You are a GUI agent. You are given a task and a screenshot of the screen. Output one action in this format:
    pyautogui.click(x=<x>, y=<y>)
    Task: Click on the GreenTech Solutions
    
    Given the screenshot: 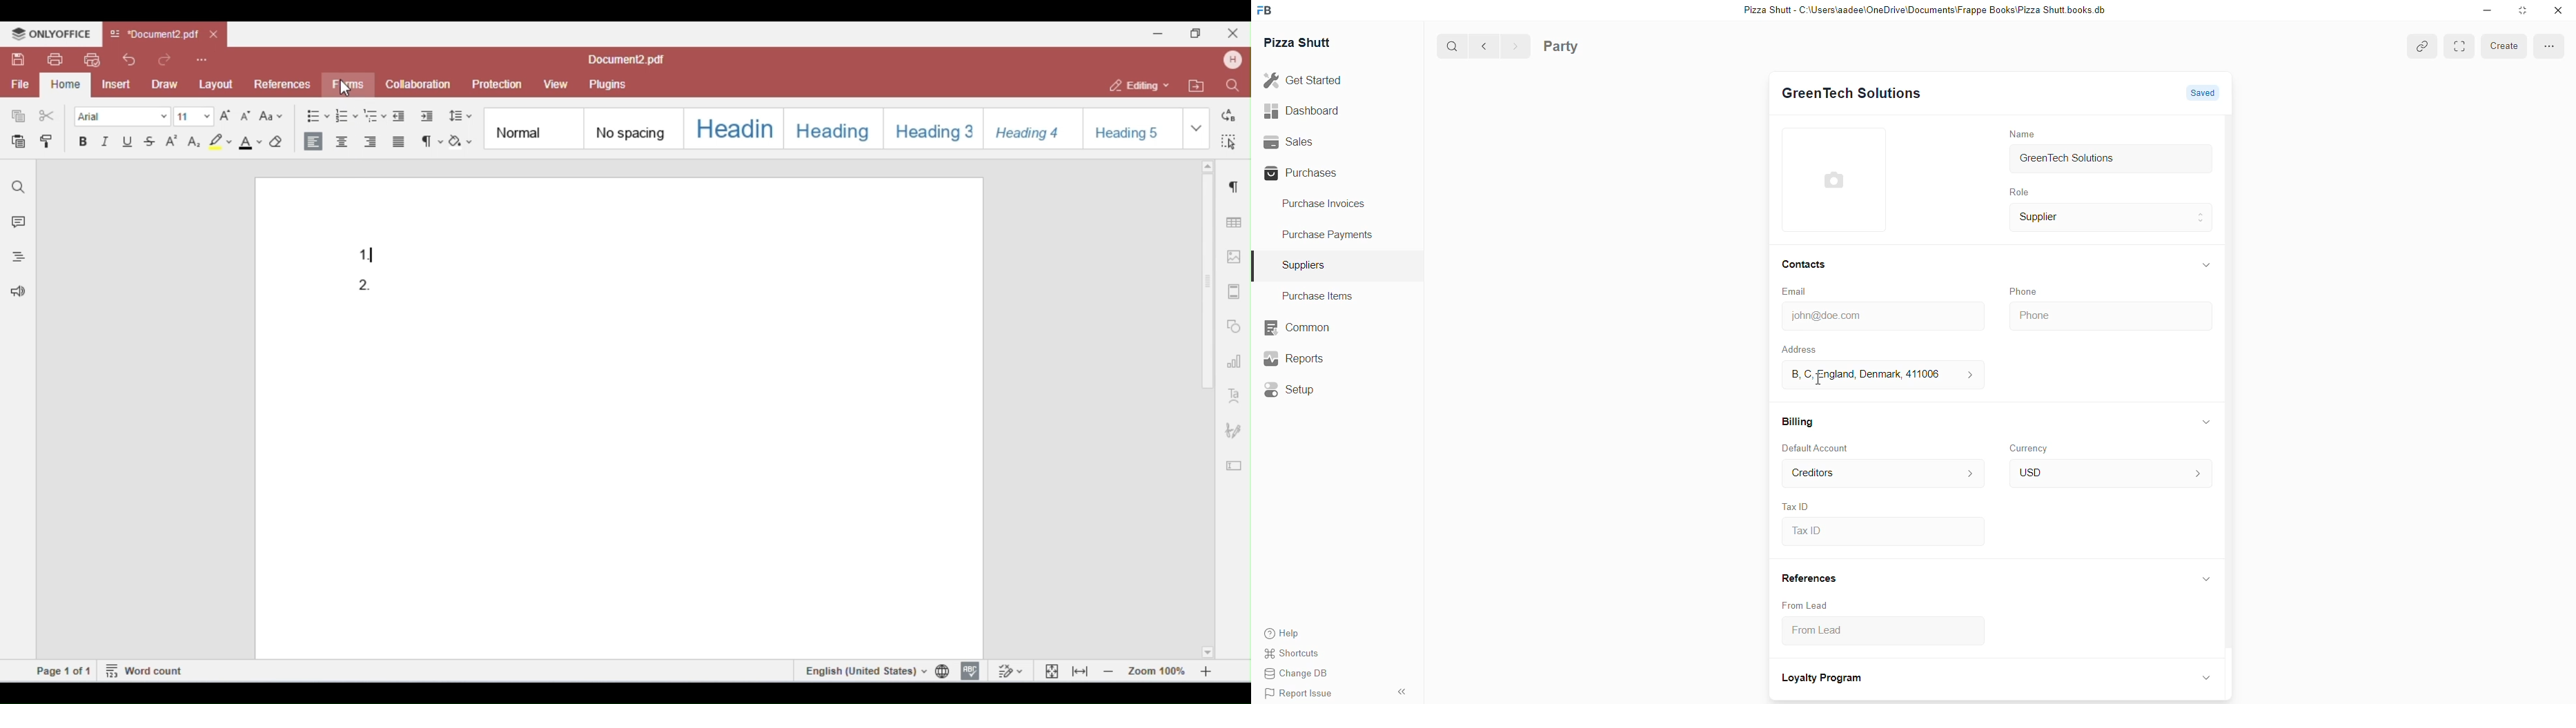 What is the action you would take?
    pyautogui.click(x=2111, y=160)
    